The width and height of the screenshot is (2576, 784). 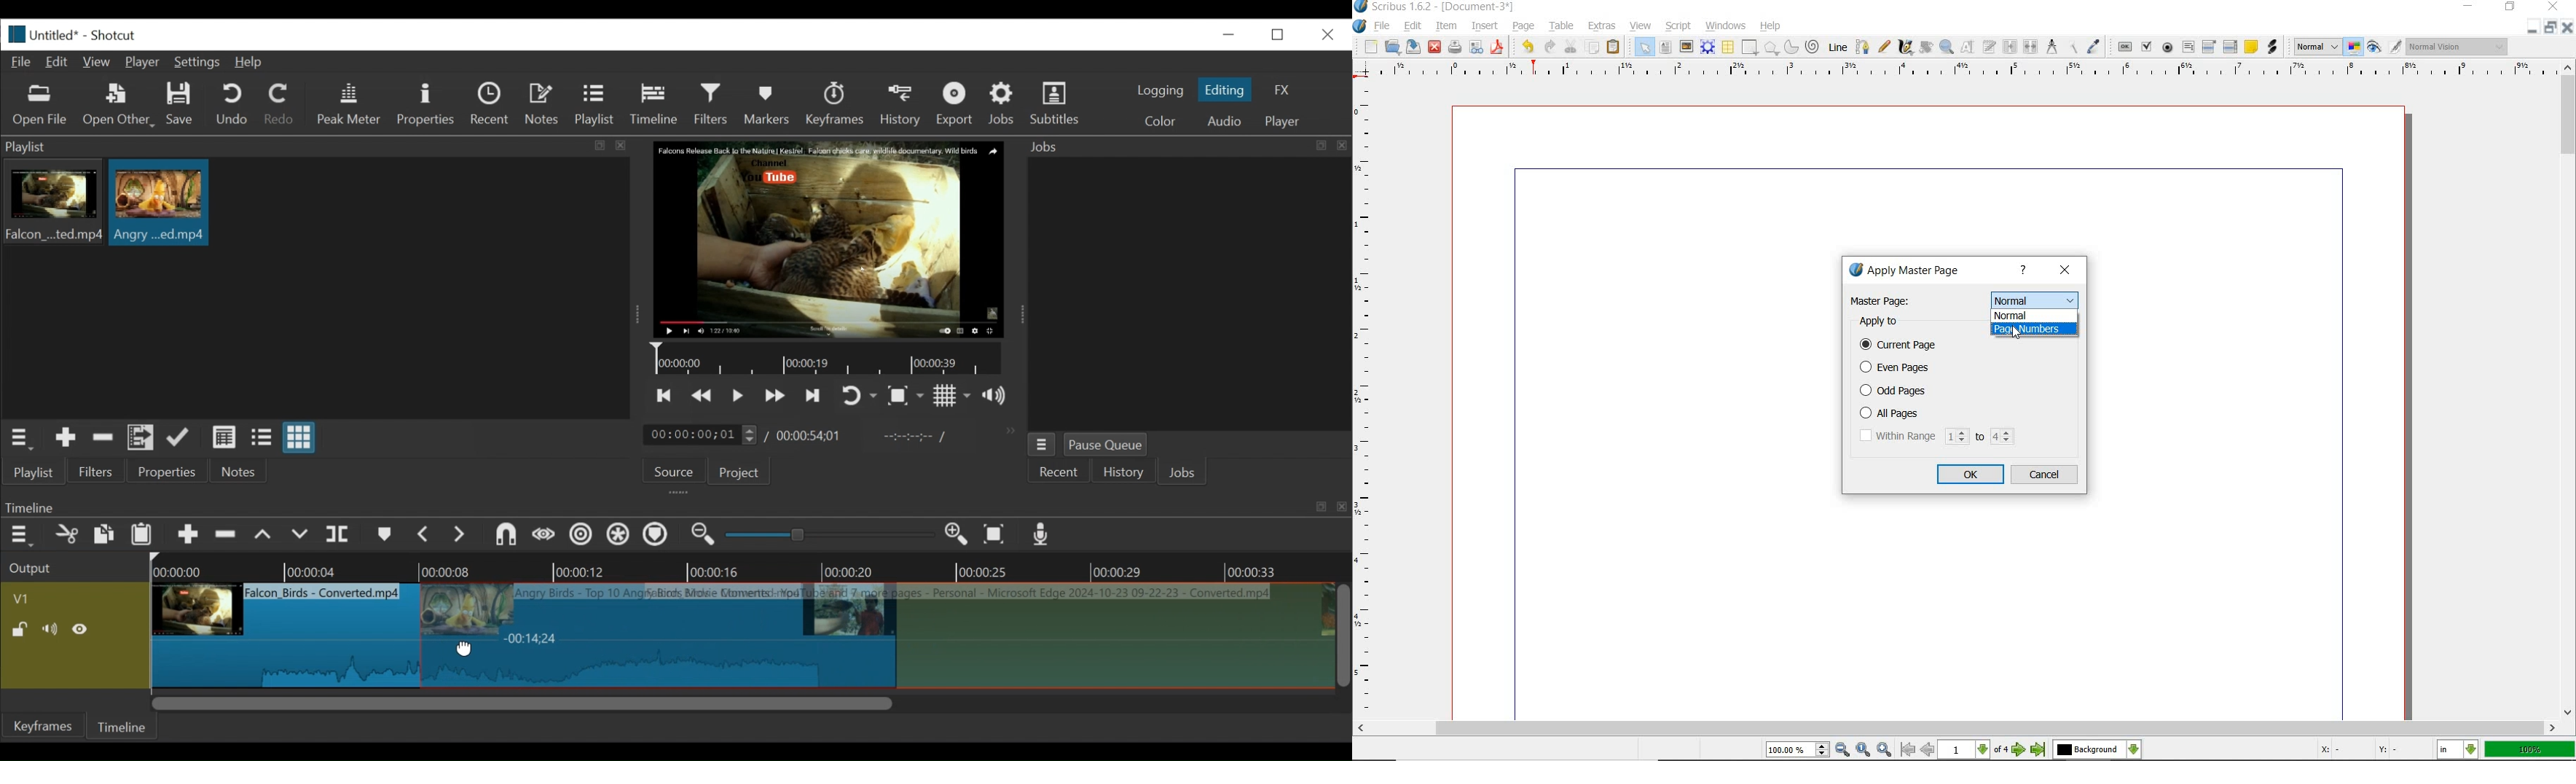 What do you see at coordinates (24, 63) in the screenshot?
I see `File` at bounding box center [24, 63].